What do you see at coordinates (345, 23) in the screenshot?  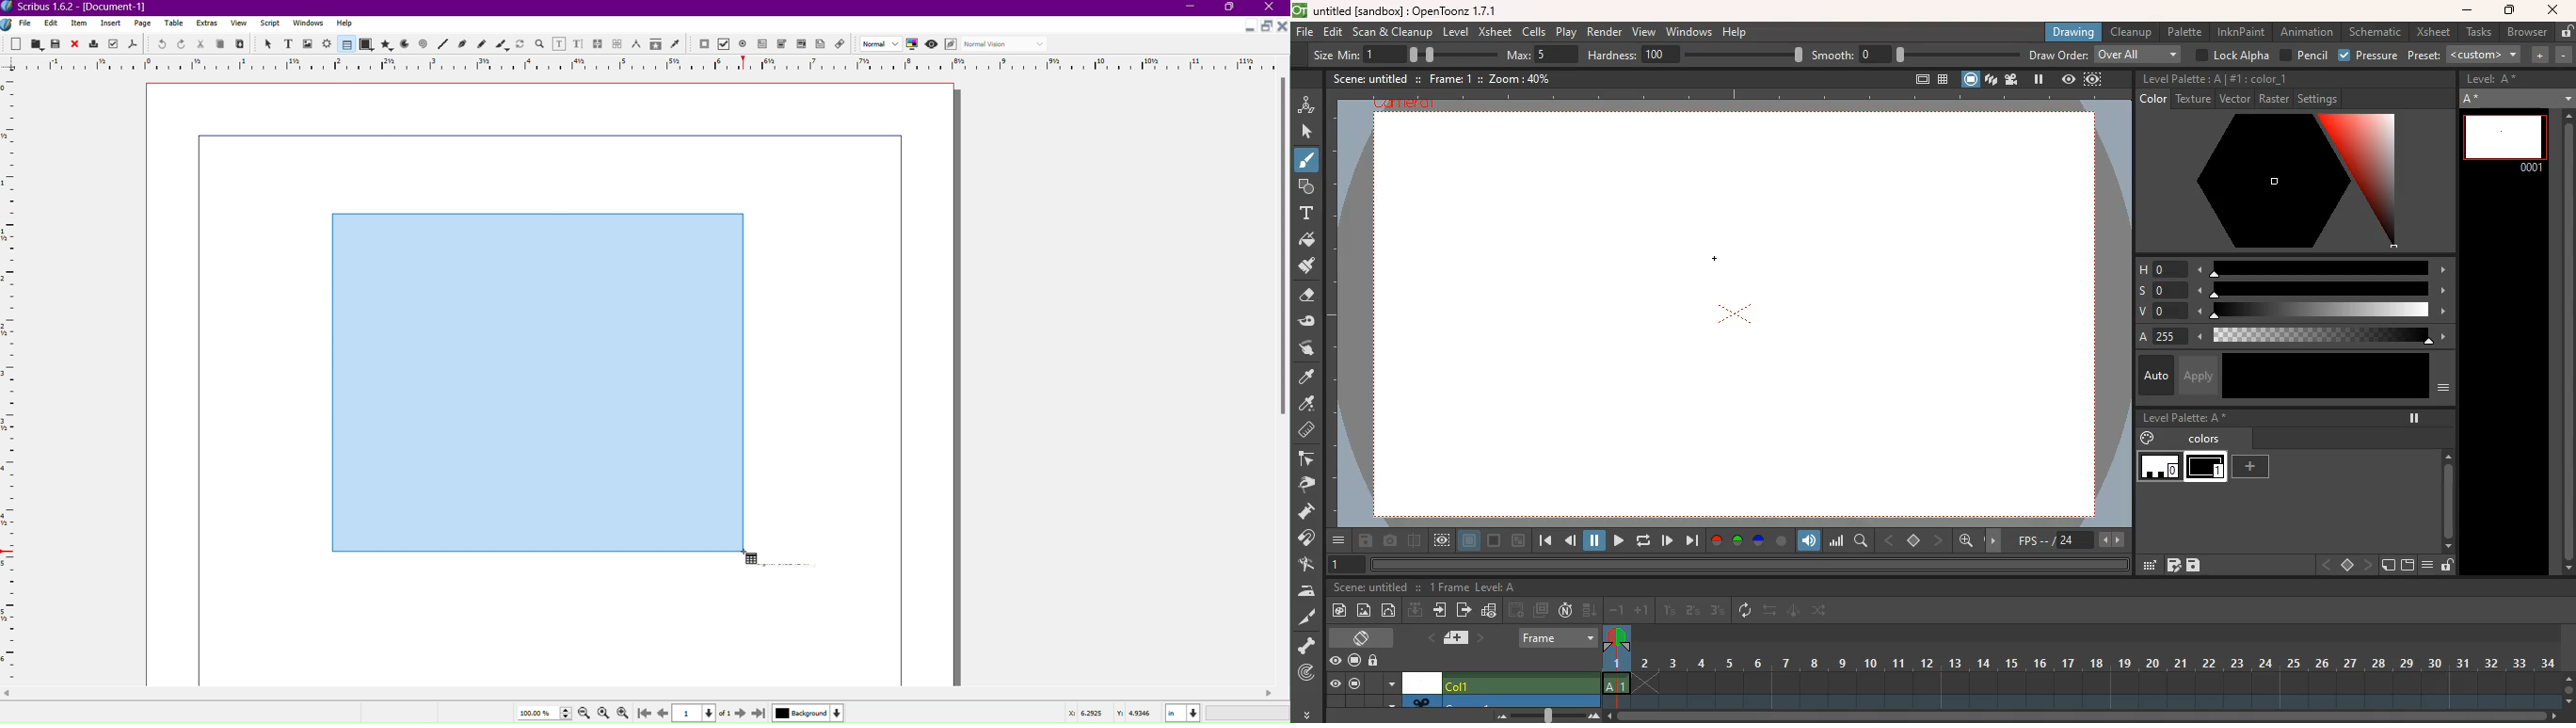 I see `Help` at bounding box center [345, 23].